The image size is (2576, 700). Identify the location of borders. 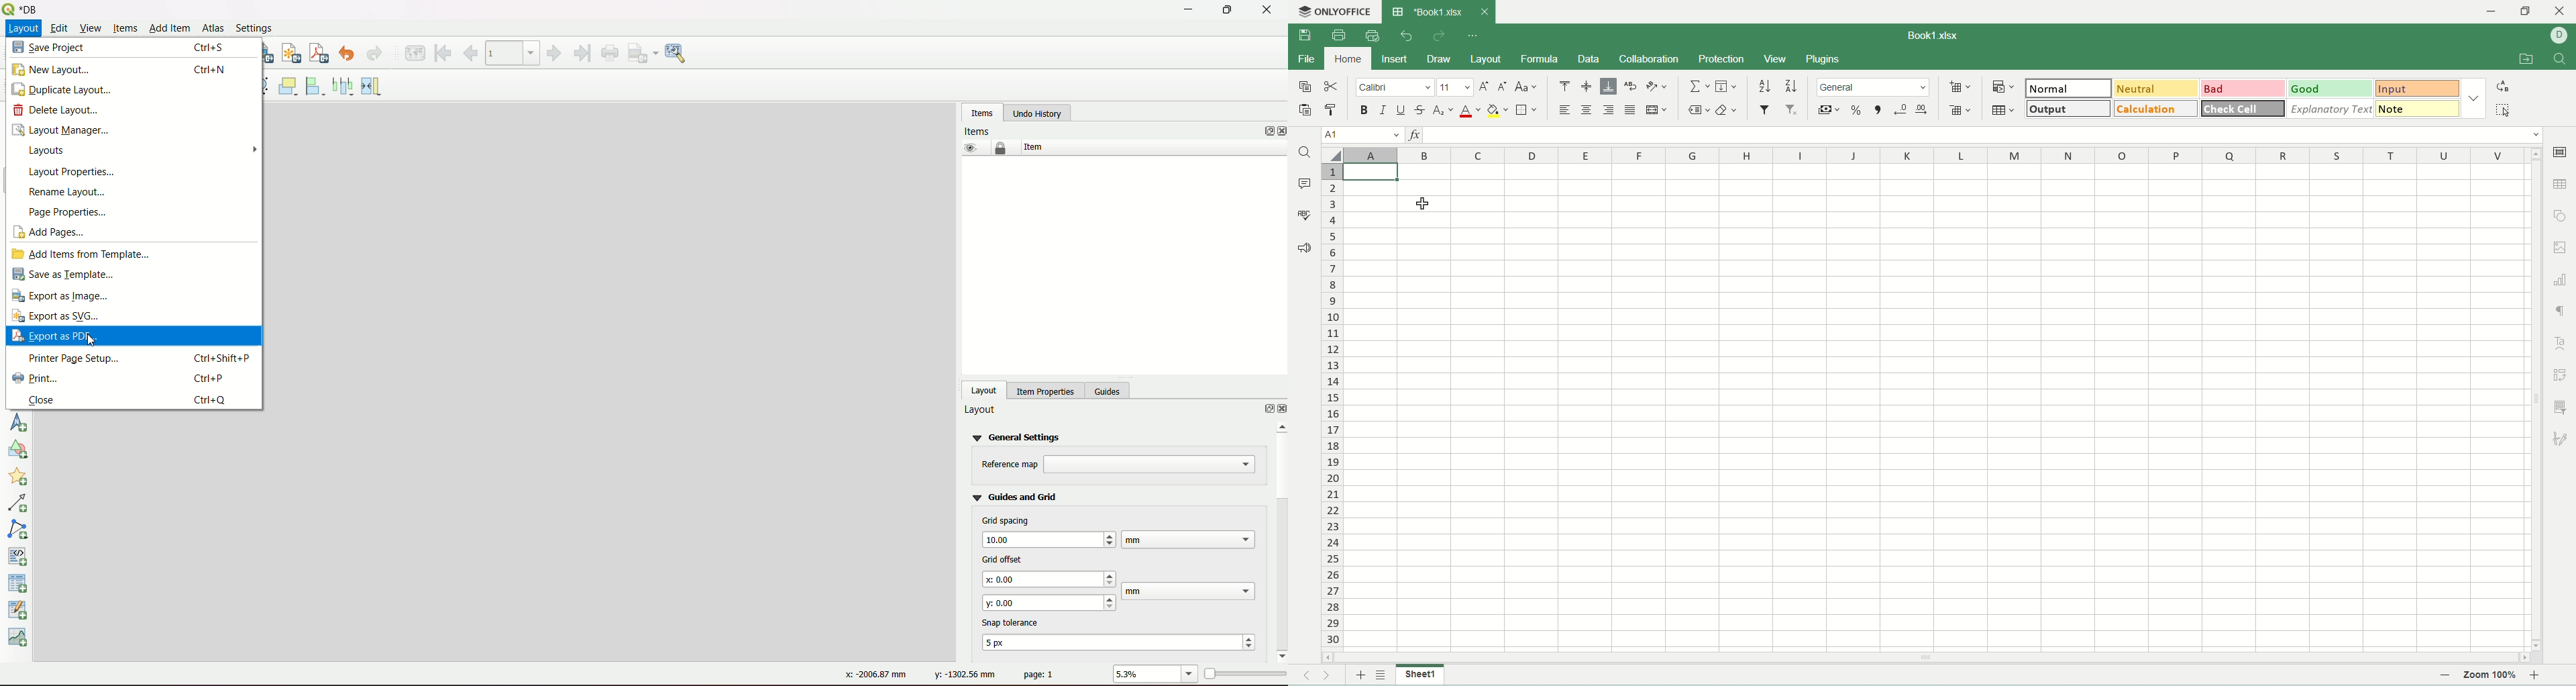
(1526, 109).